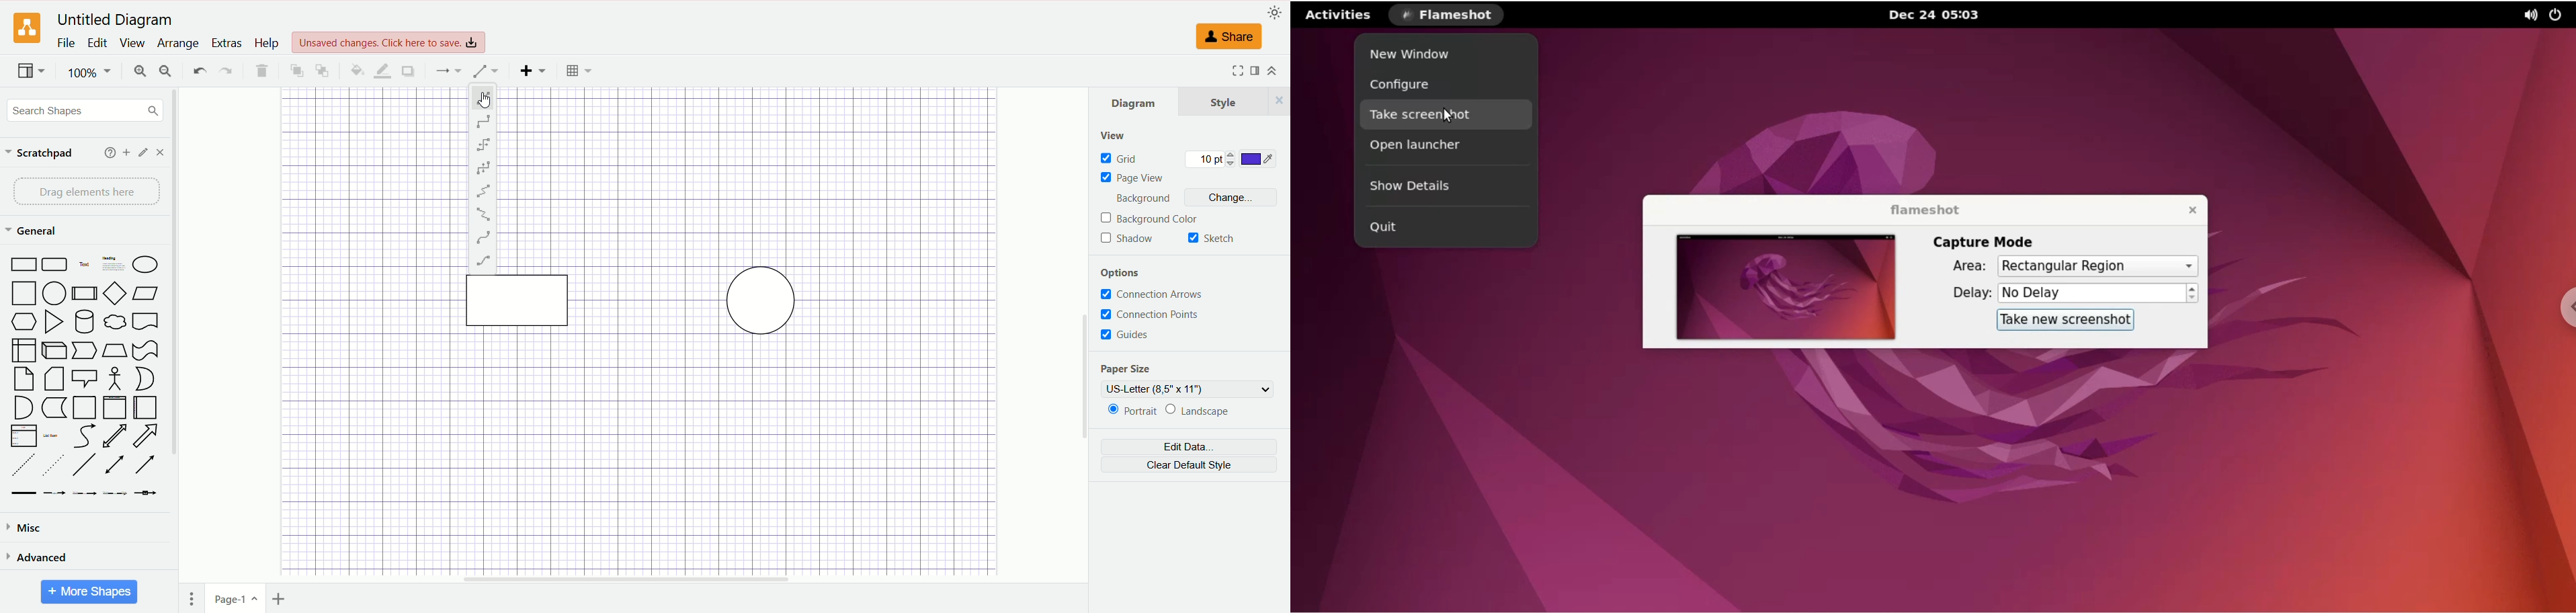 The width and height of the screenshot is (2576, 616). I want to click on expand/collapse, so click(1272, 71).